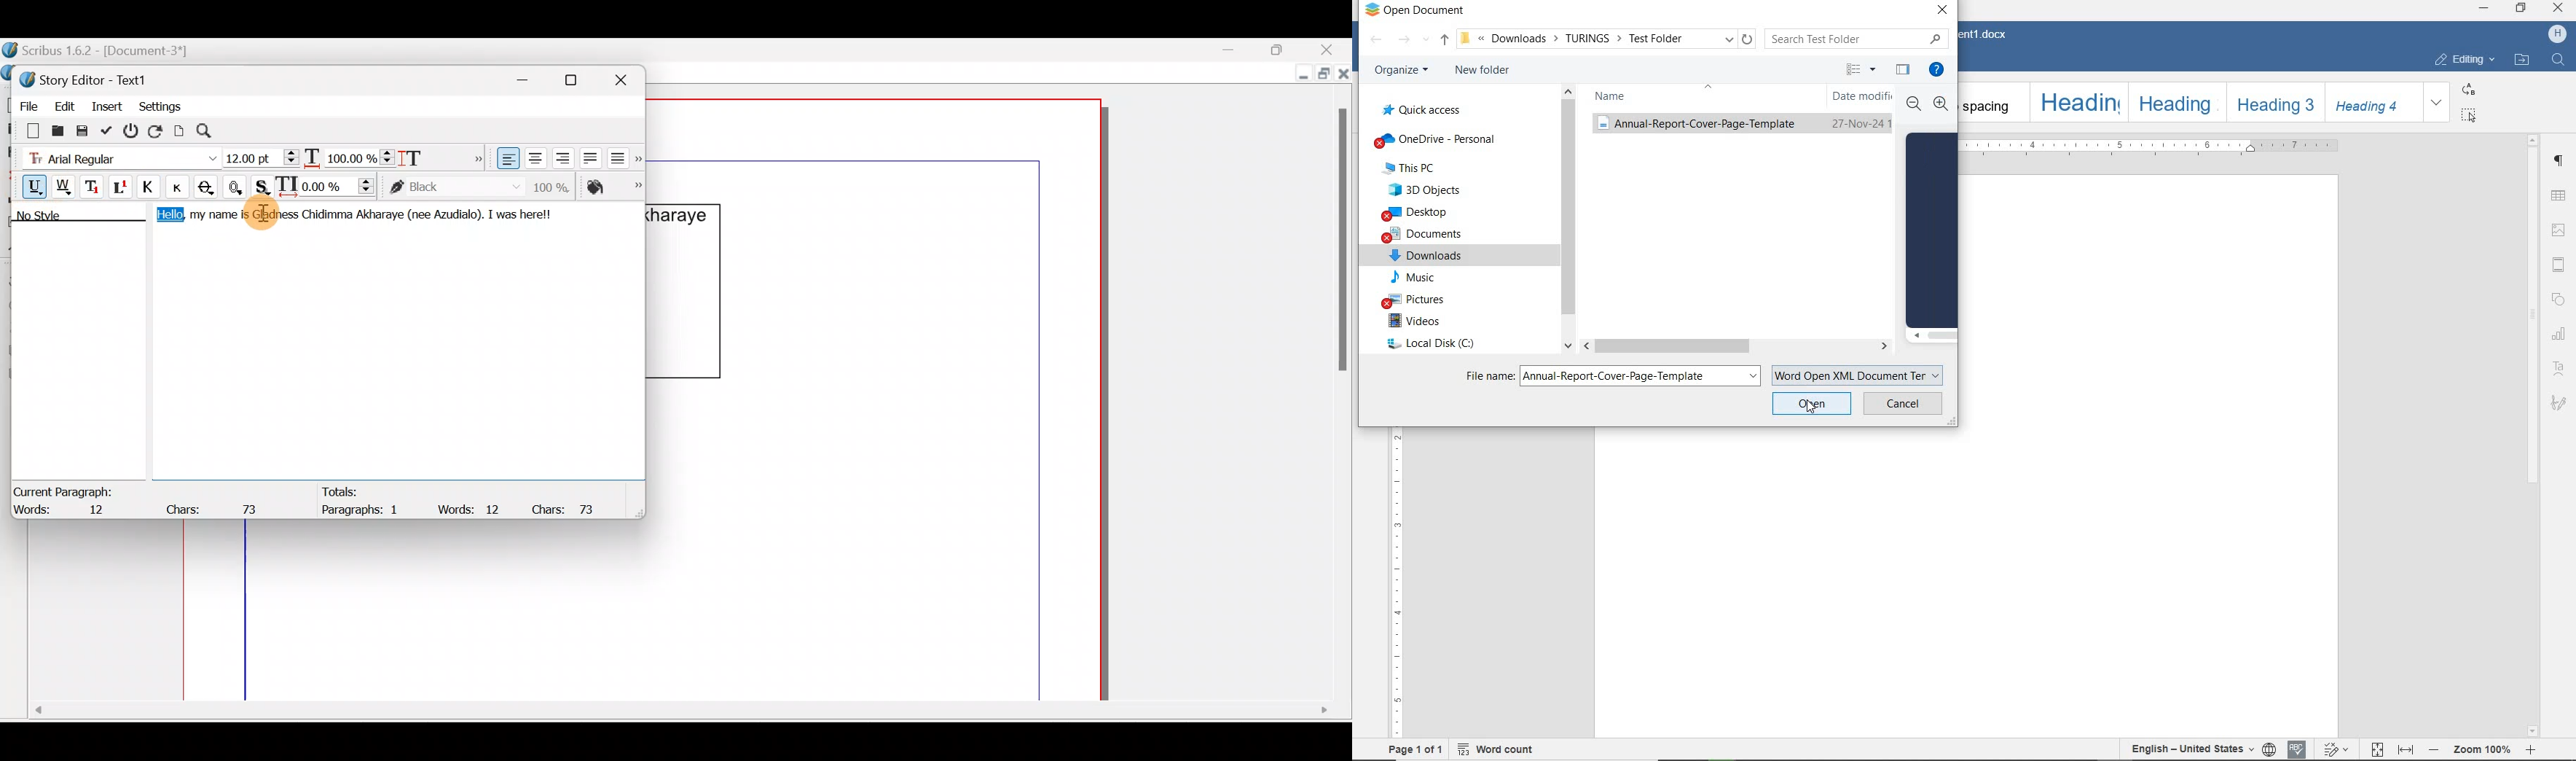 The height and width of the screenshot is (784, 2576). What do you see at coordinates (380, 215) in the screenshot?
I see `Akharaye` at bounding box center [380, 215].